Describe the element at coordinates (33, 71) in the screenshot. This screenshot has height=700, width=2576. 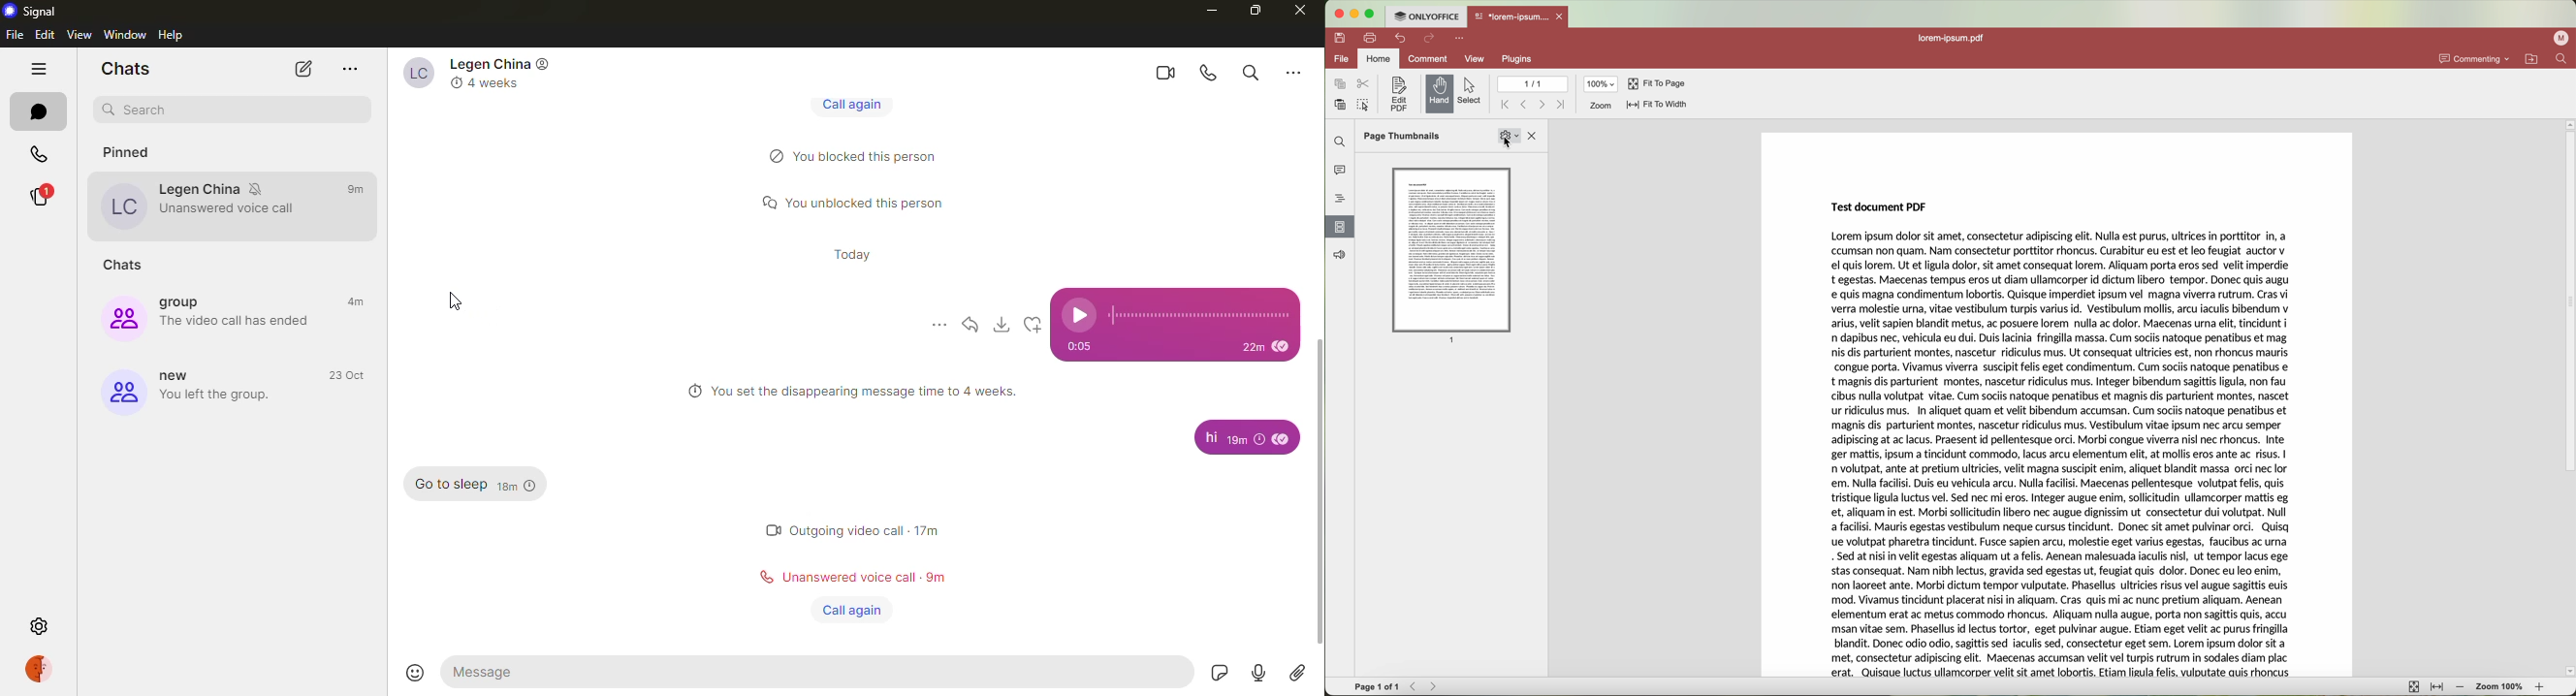
I see `hide tabs` at that location.